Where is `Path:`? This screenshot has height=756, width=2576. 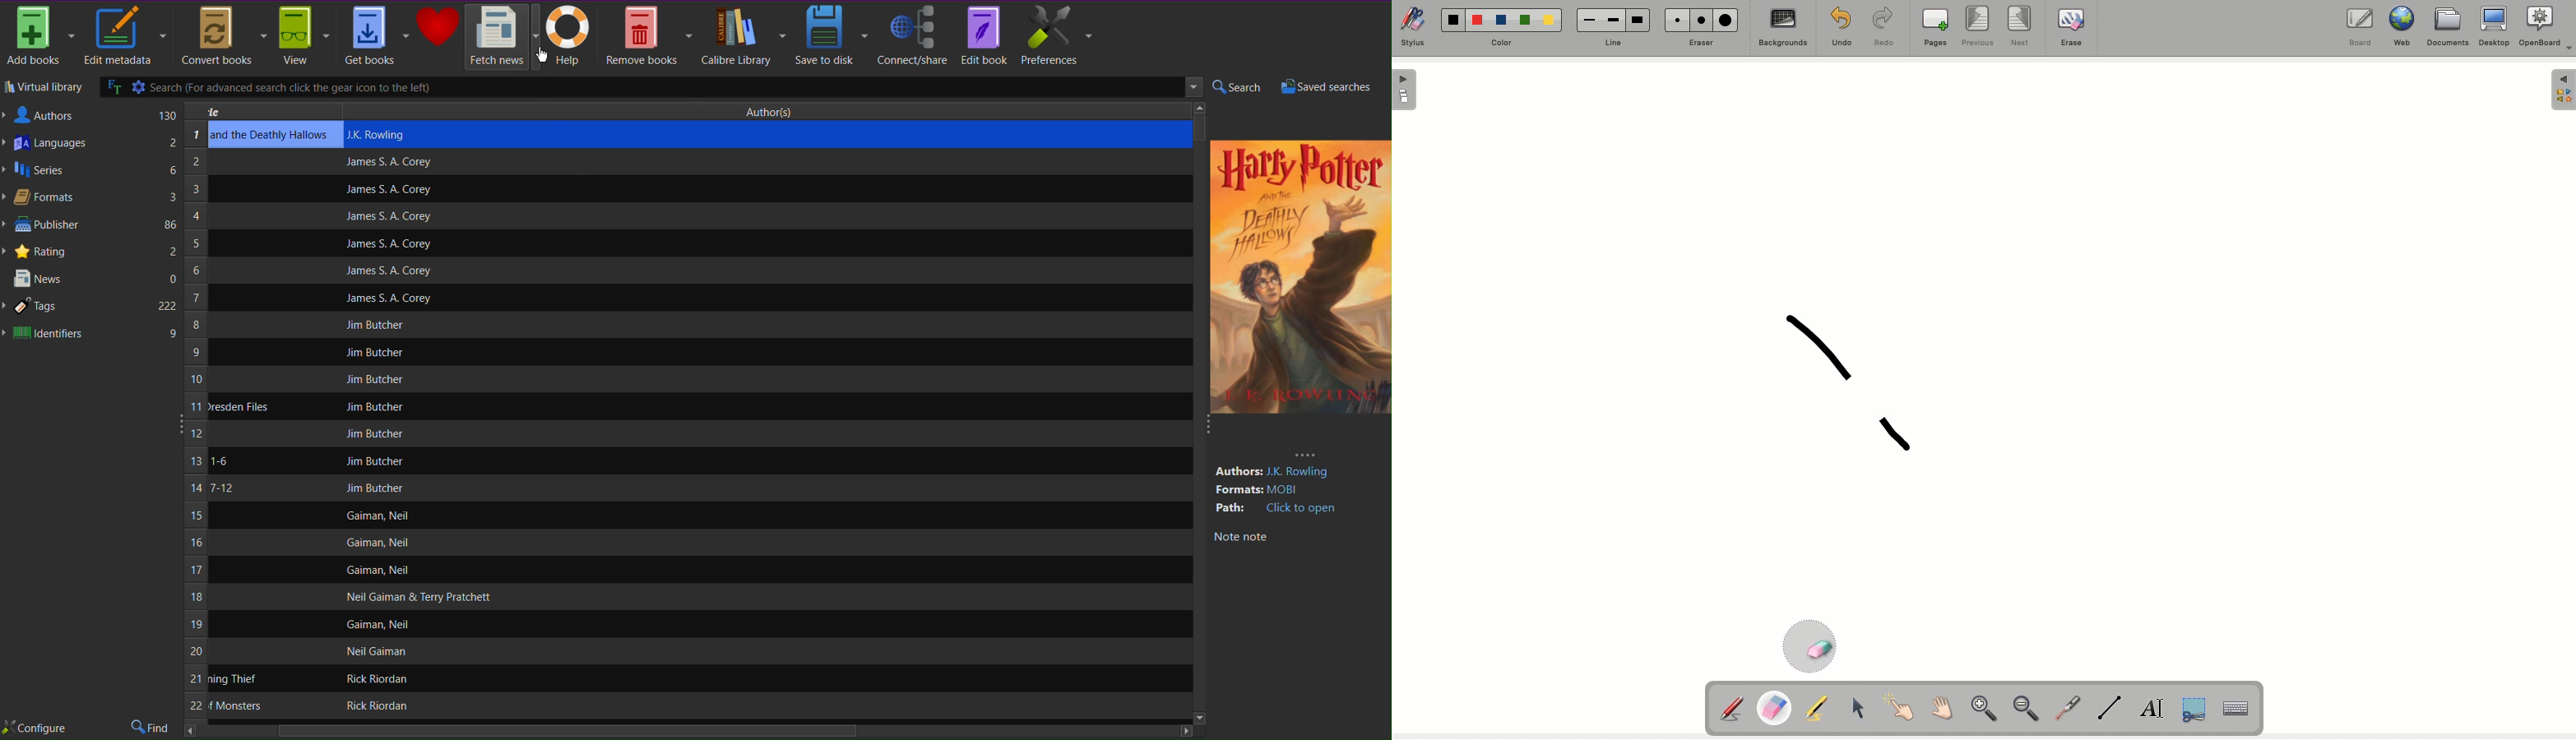
Path: is located at coordinates (1232, 508).